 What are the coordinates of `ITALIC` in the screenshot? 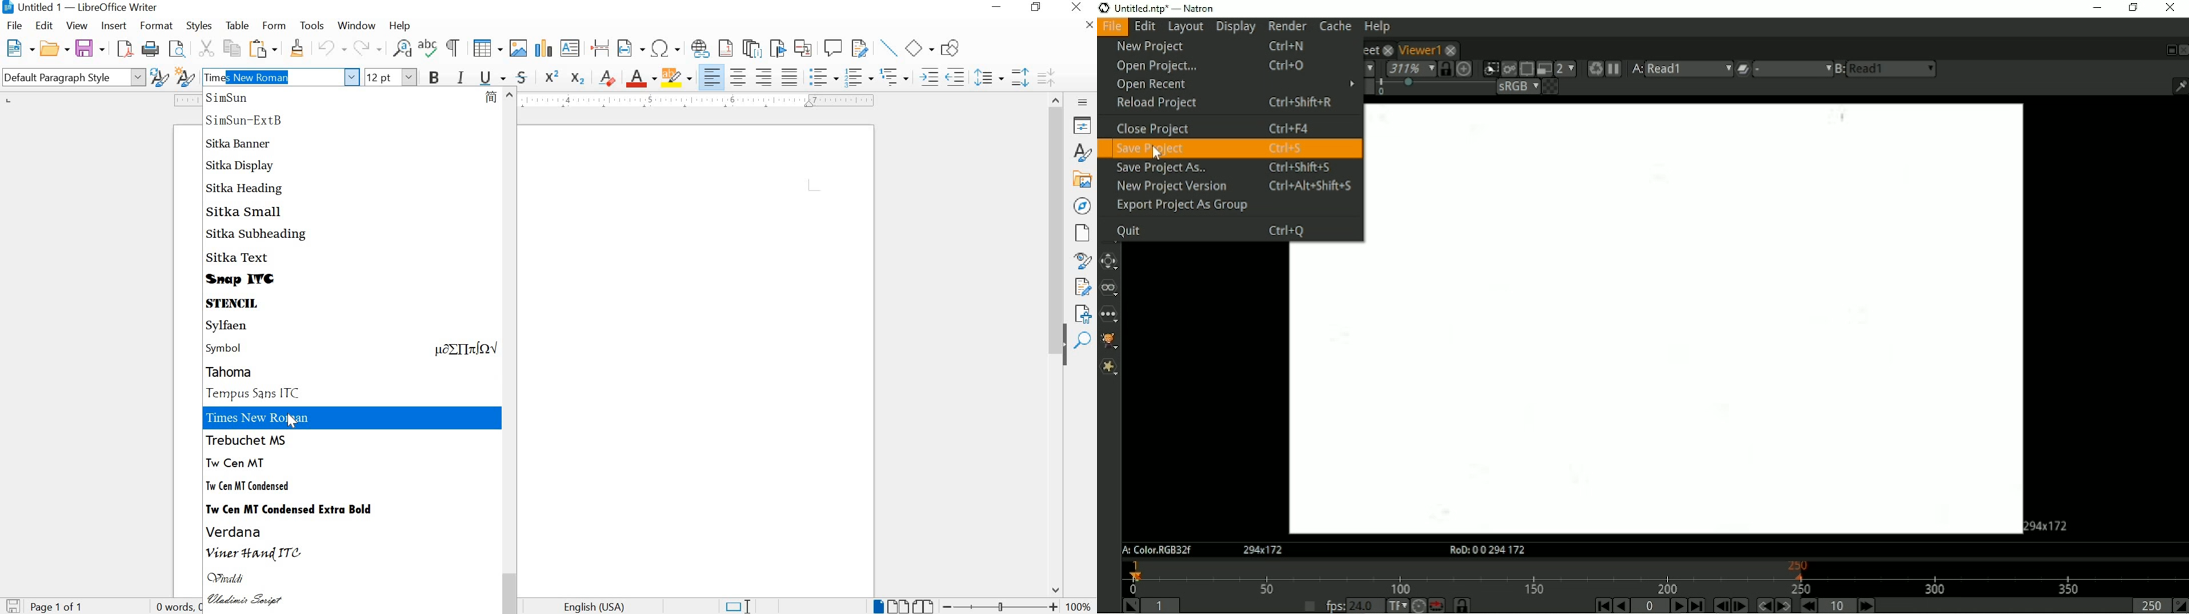 It's located at (463, 76).